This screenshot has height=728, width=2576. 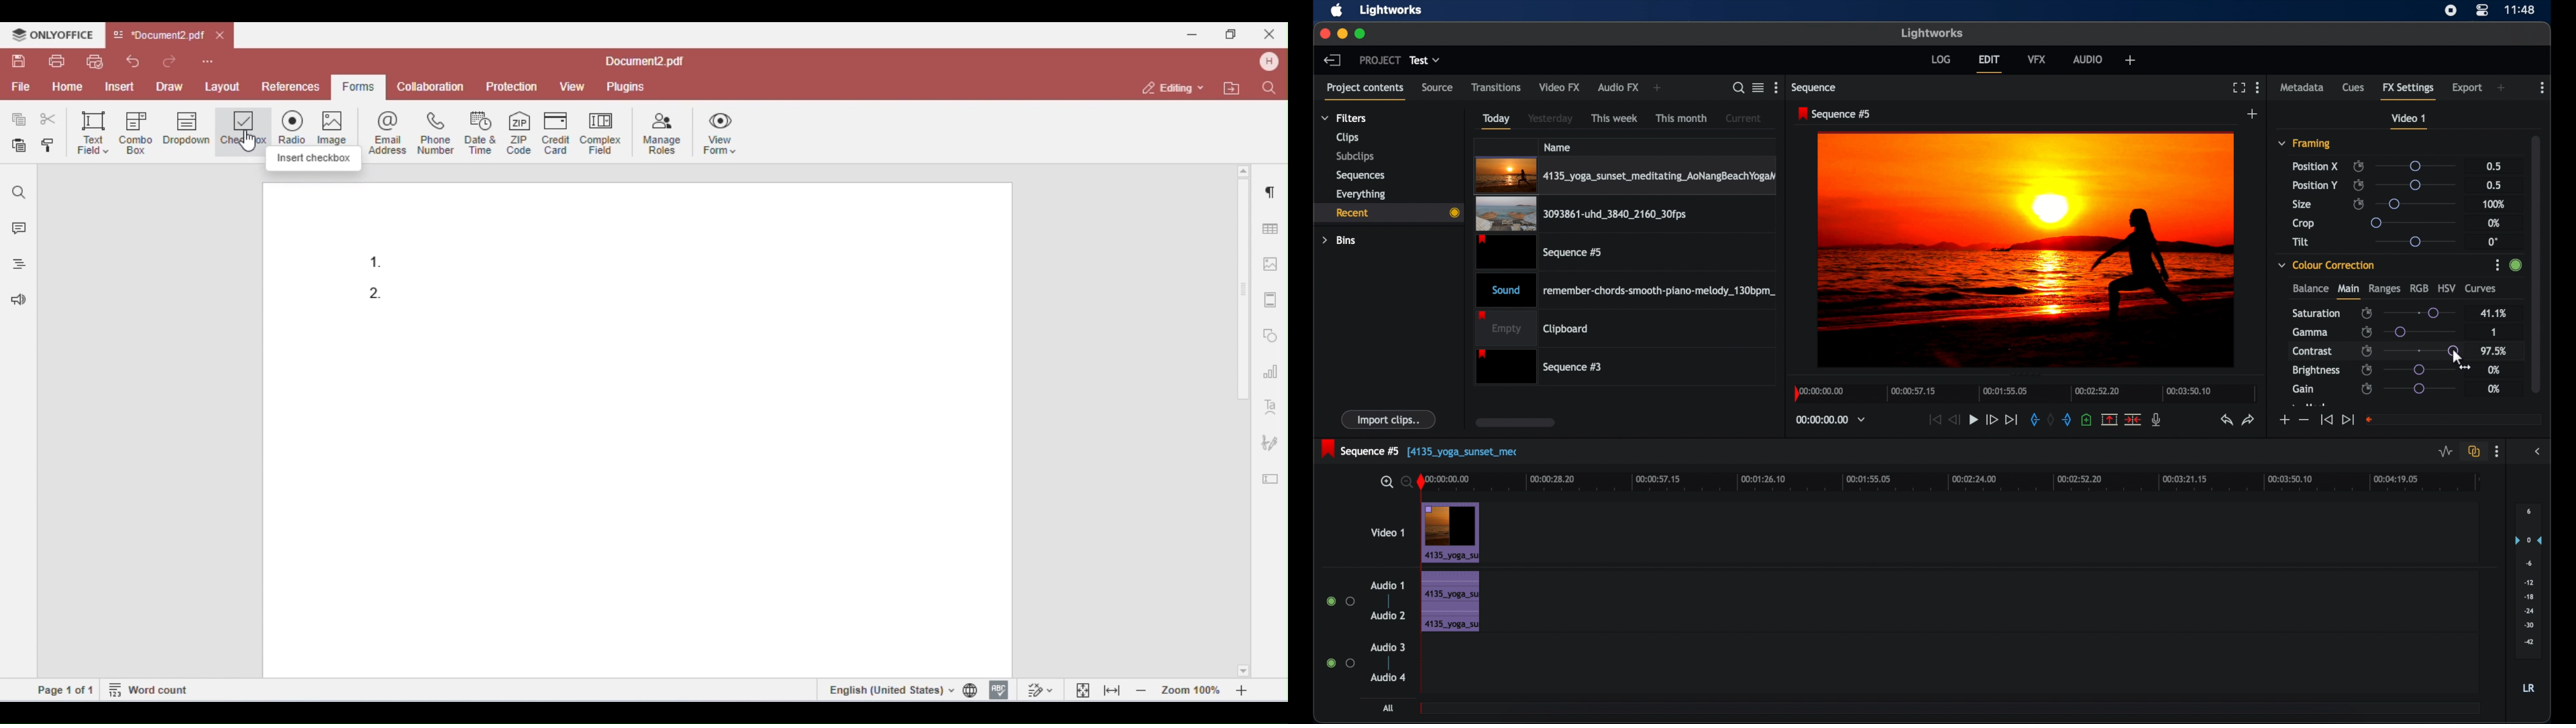 I want to click on 0.5, so click(x=2492, y=165).